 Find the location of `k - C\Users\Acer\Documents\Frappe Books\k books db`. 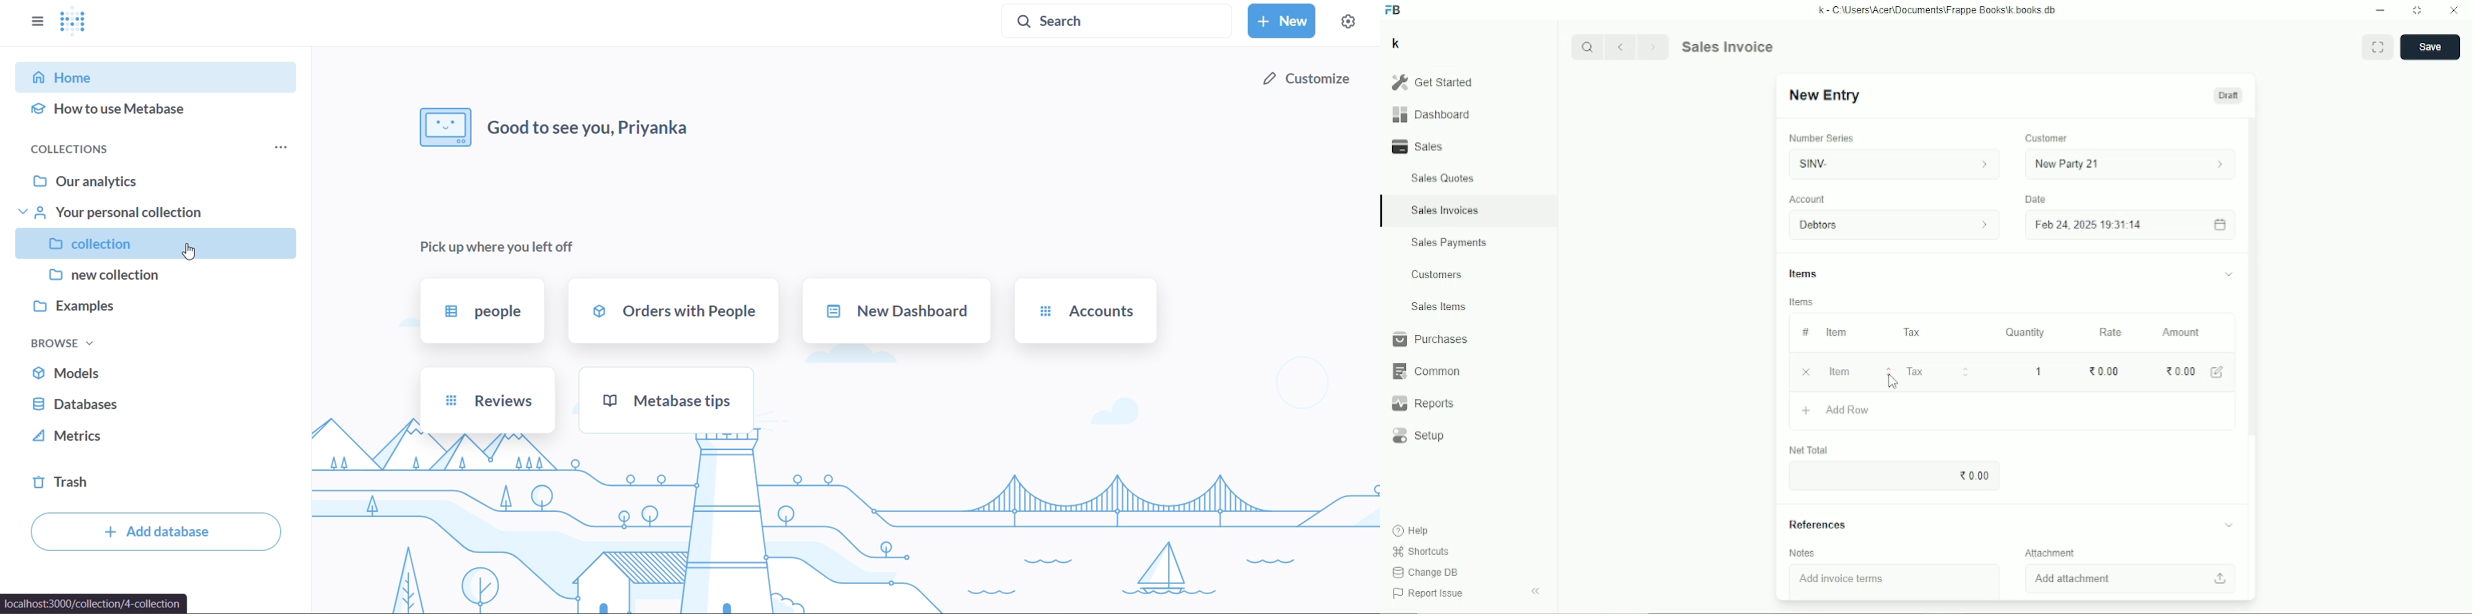

k - C\Users\Acer\Documents\Frappe Books\k books db is located at coordinates (1939, 9).